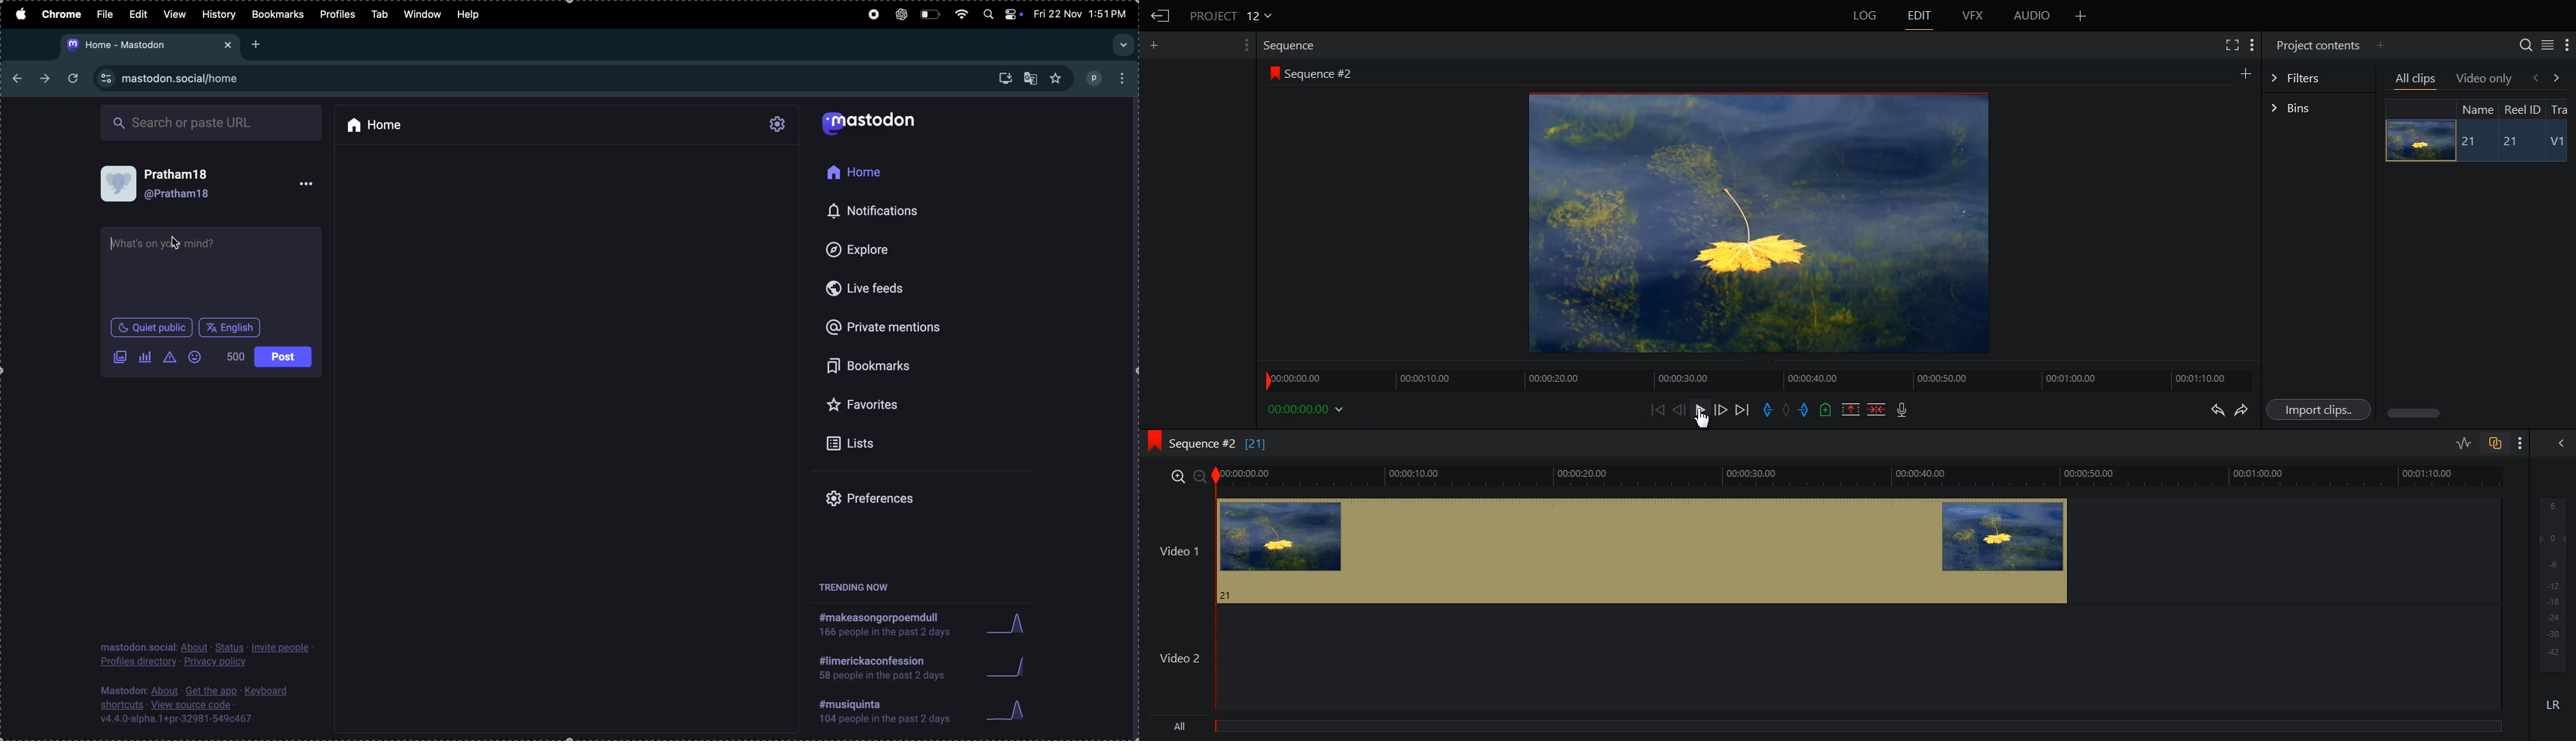  What do you see at coordinates (889, 444) in the screenshot?
I see `lists` at bounding box center [889, 444].